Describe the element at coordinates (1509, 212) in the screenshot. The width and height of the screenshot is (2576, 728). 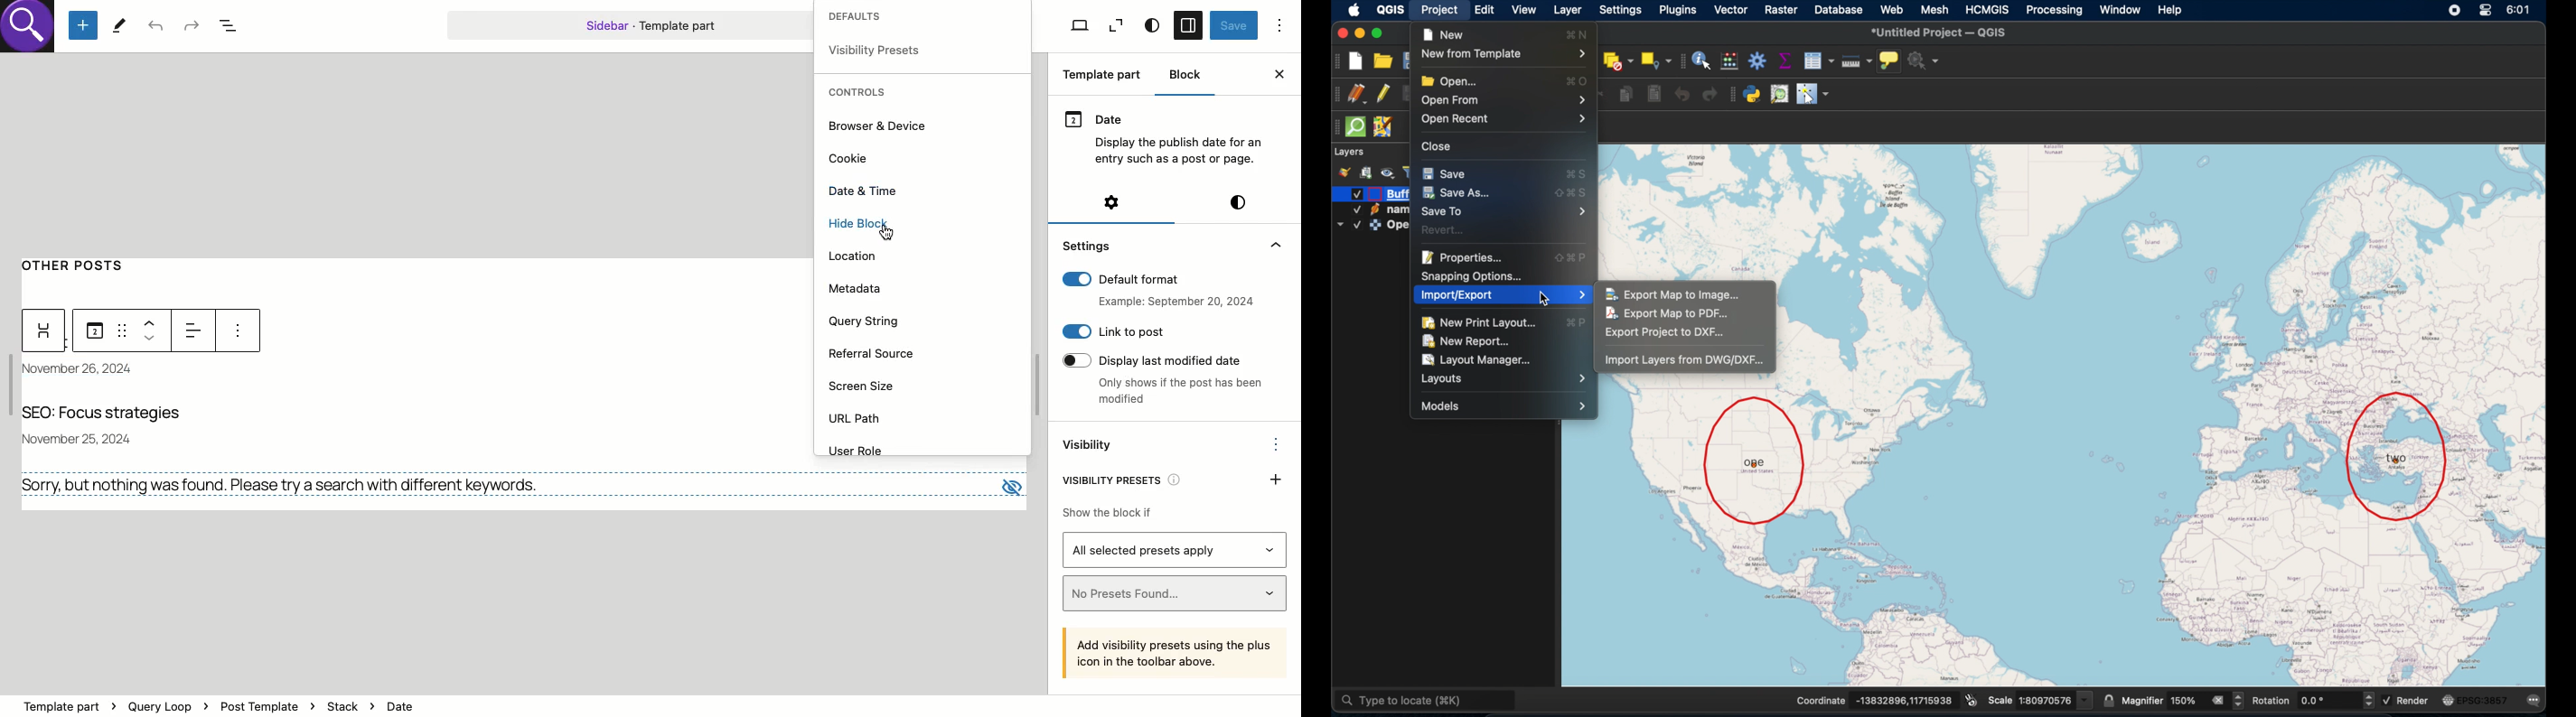
I see `save to menu` at that location.